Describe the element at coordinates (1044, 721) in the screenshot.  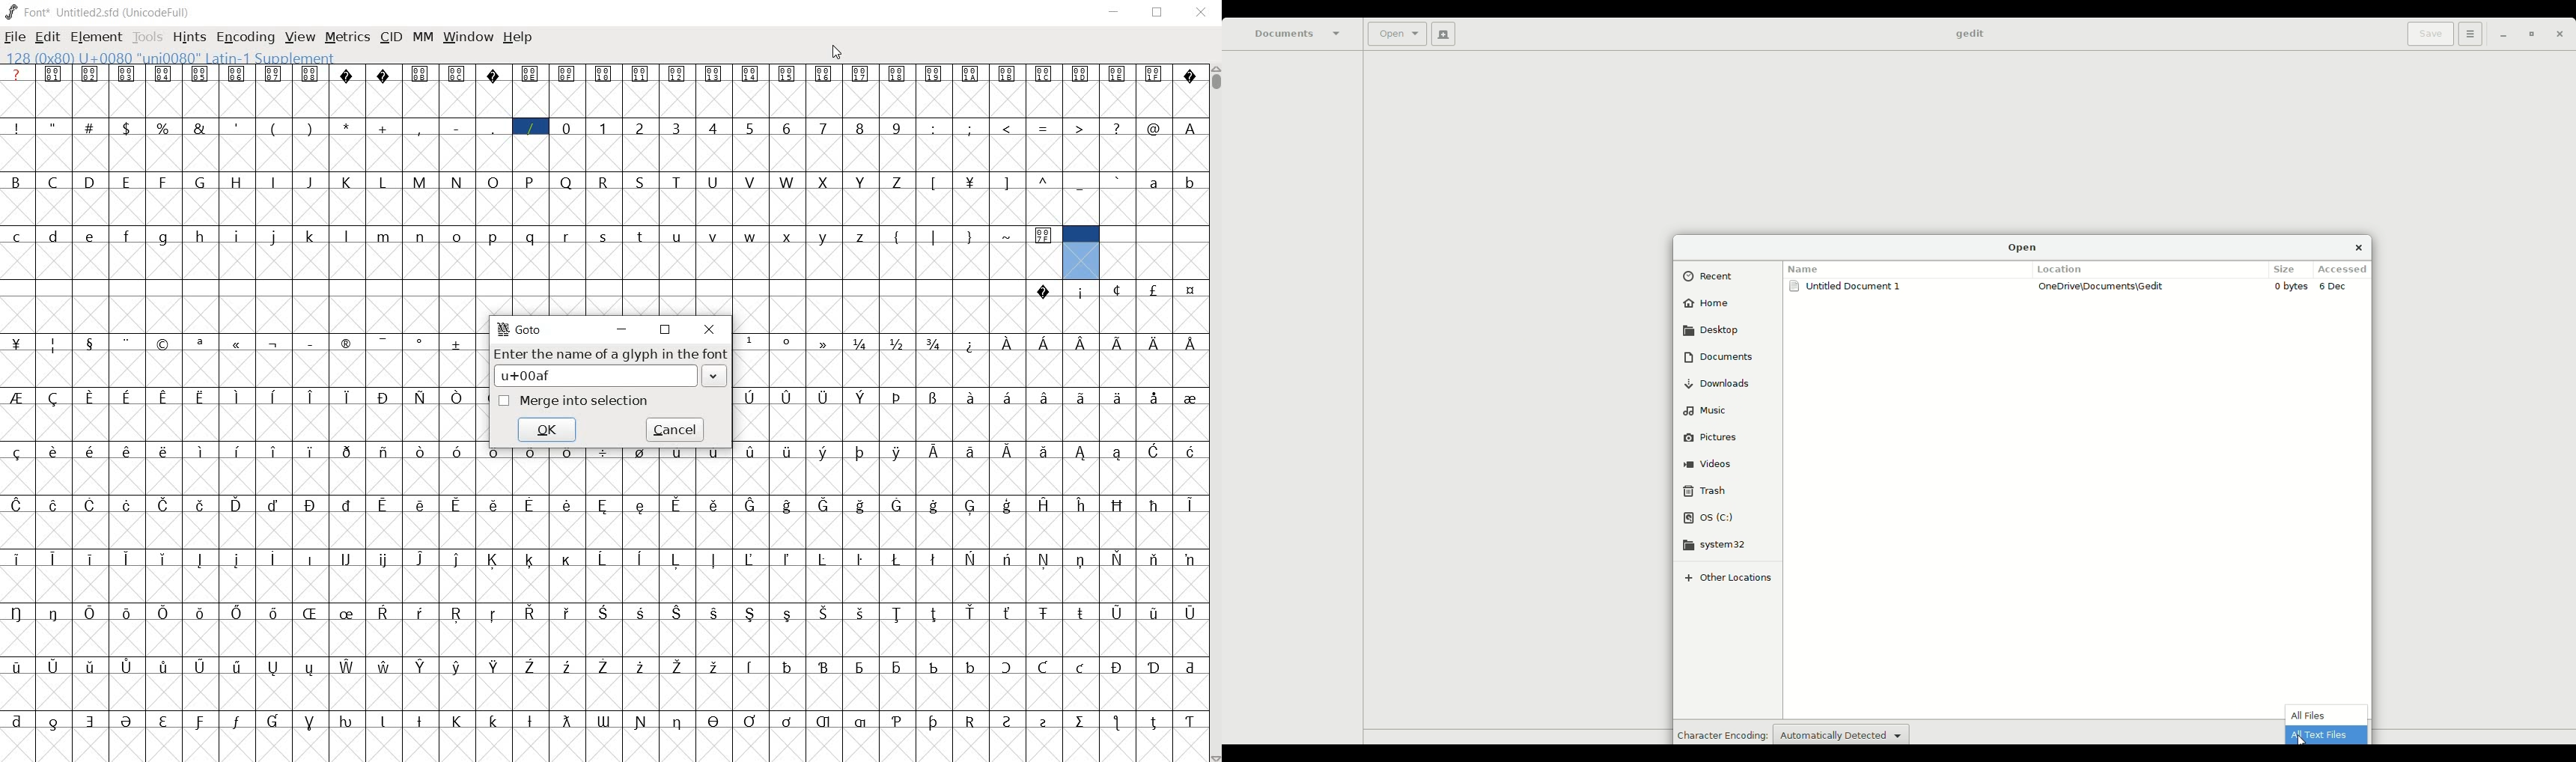
I see `Symbol` at that location.